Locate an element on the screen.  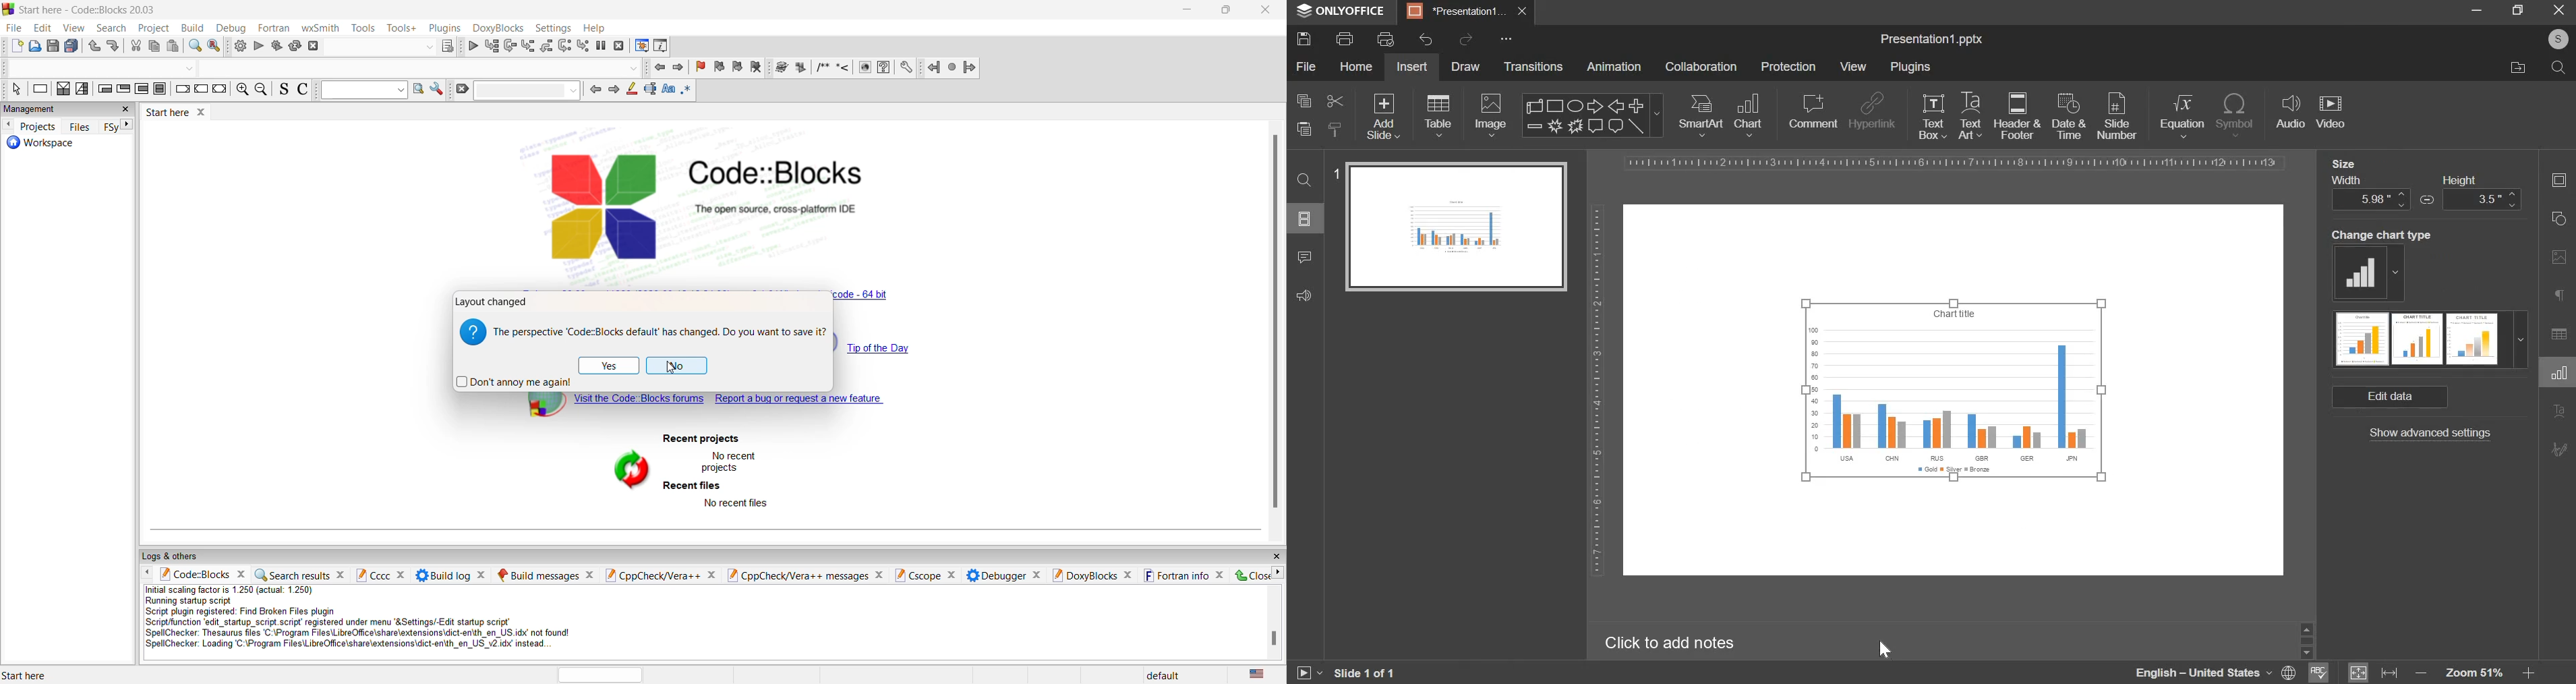
profile is located at coordinates (2557, 38).